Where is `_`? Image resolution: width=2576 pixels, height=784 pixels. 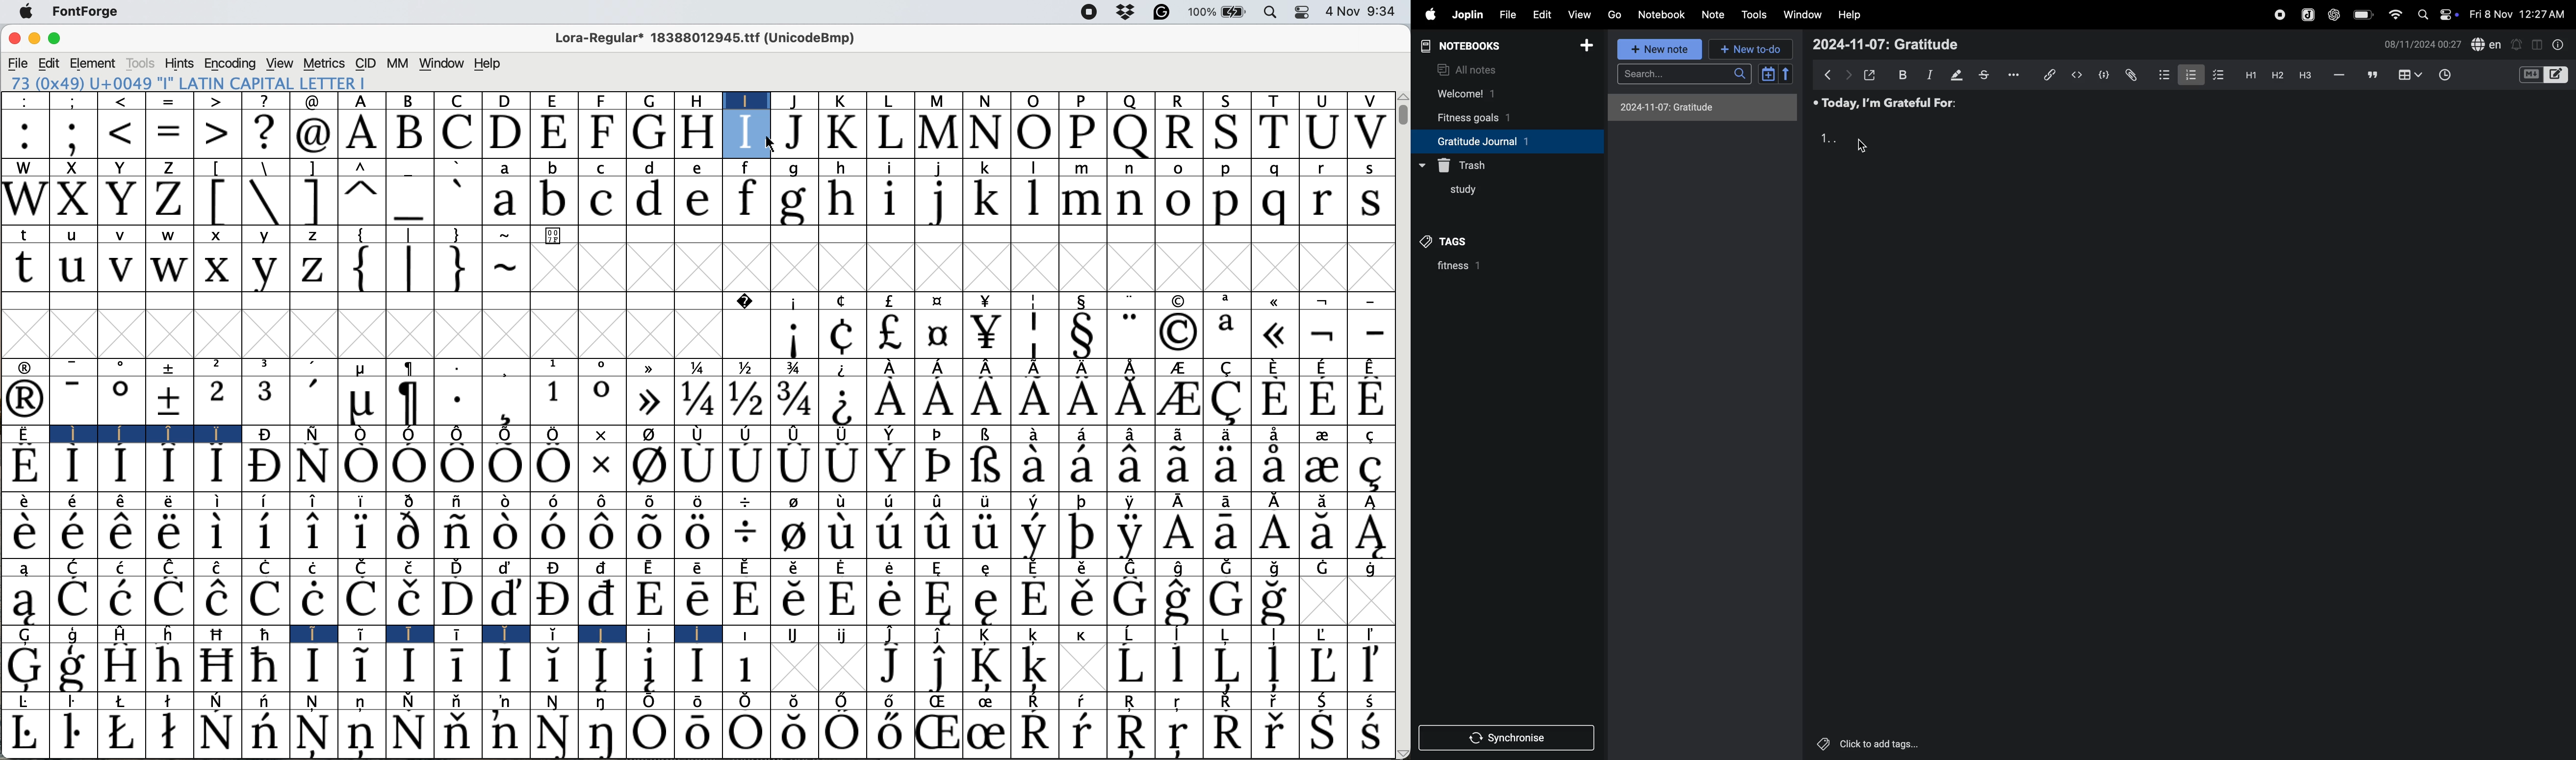 _ is located at coordinates (407, 202).